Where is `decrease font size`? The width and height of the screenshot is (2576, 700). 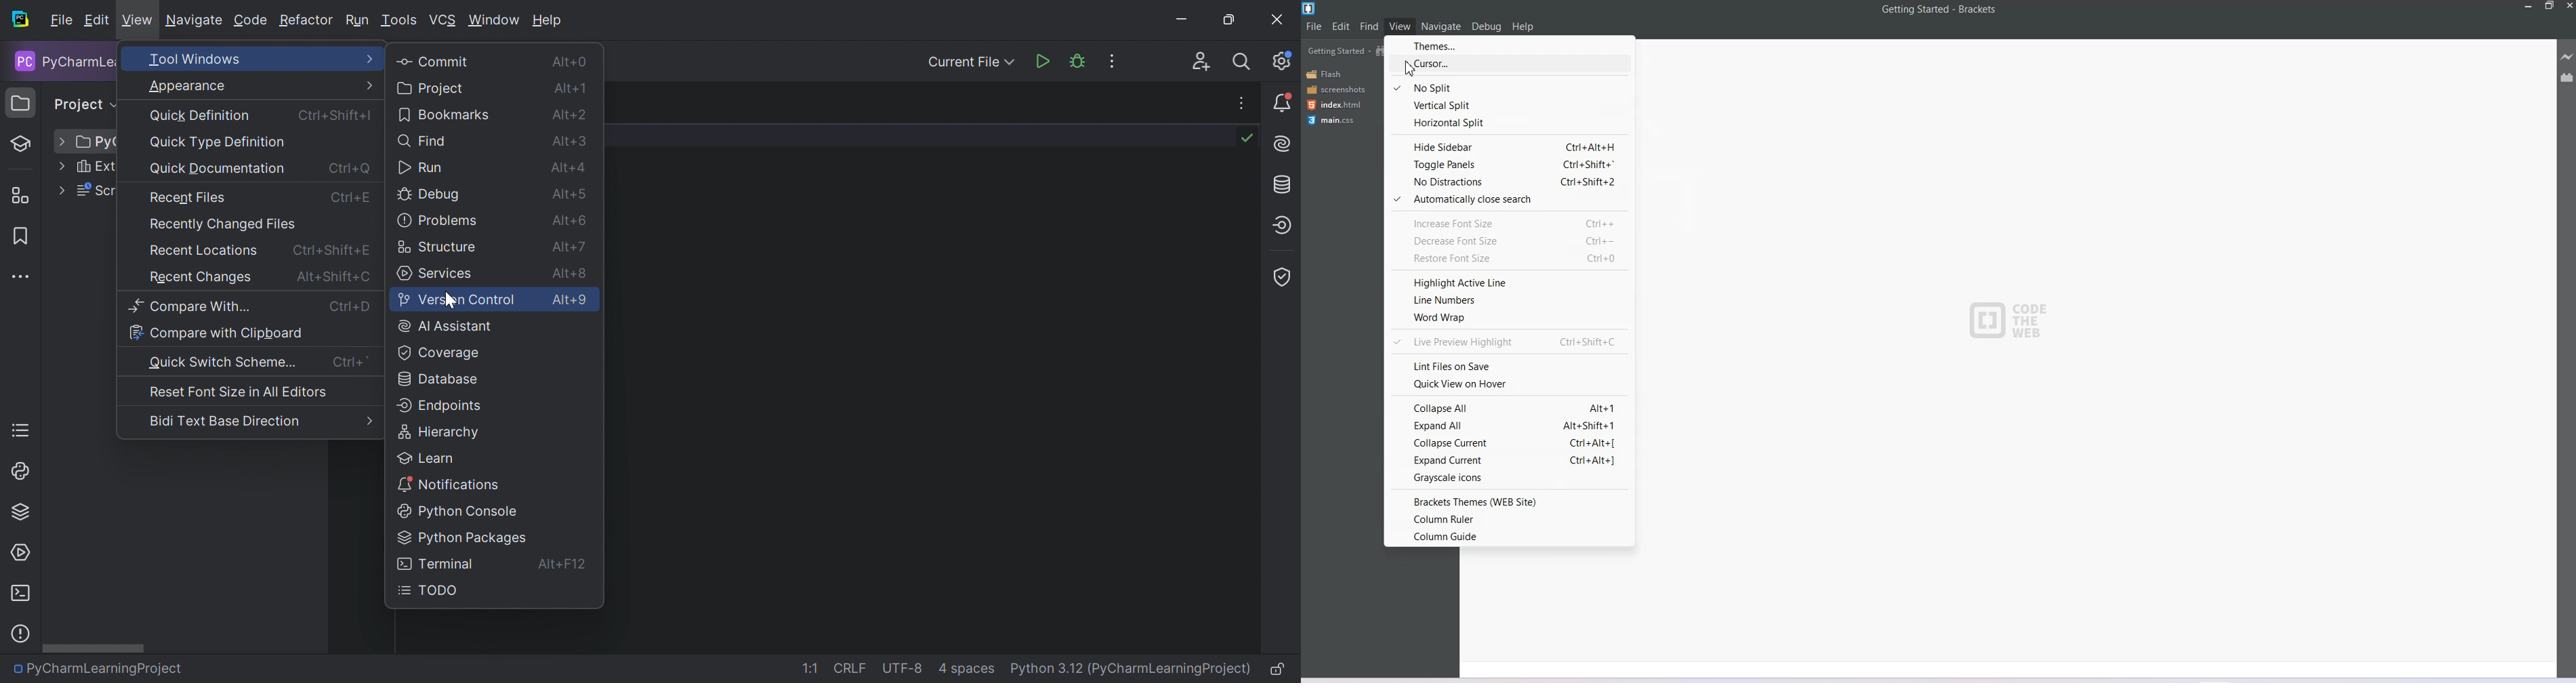 decrease font size is located at coordinates (1507, 241).